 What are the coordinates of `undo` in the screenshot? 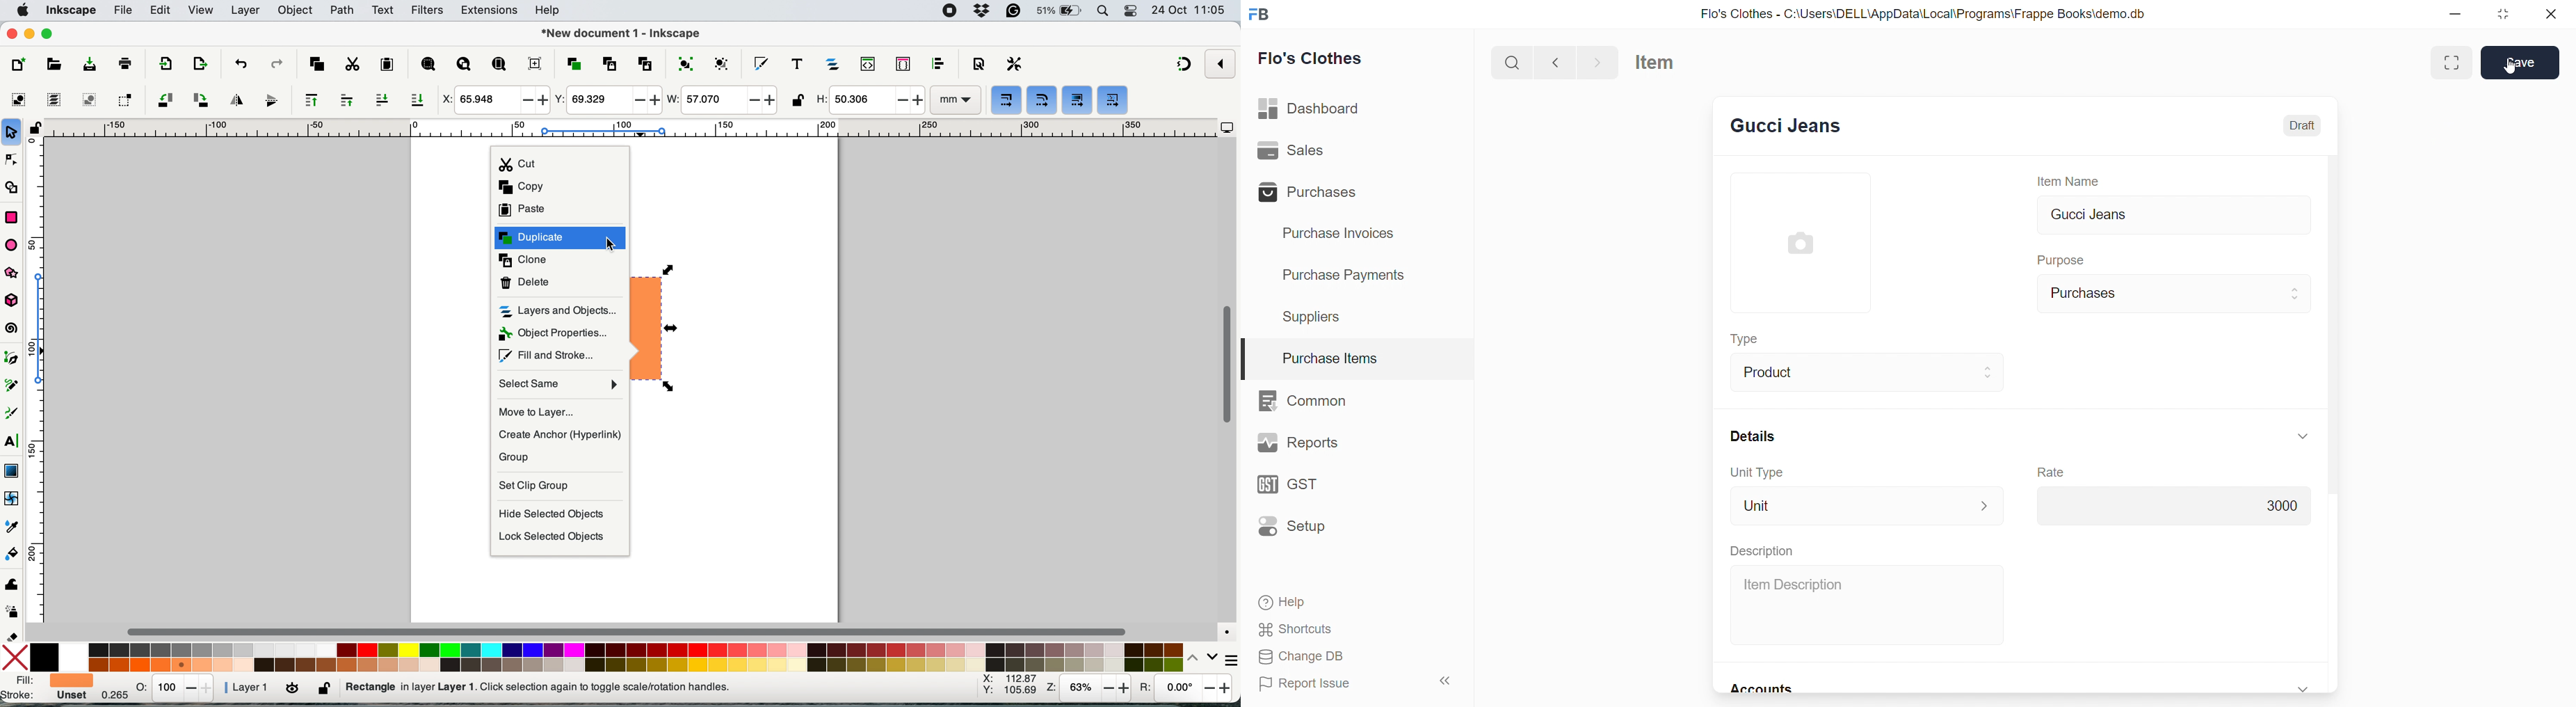 It's located at (240, 63).